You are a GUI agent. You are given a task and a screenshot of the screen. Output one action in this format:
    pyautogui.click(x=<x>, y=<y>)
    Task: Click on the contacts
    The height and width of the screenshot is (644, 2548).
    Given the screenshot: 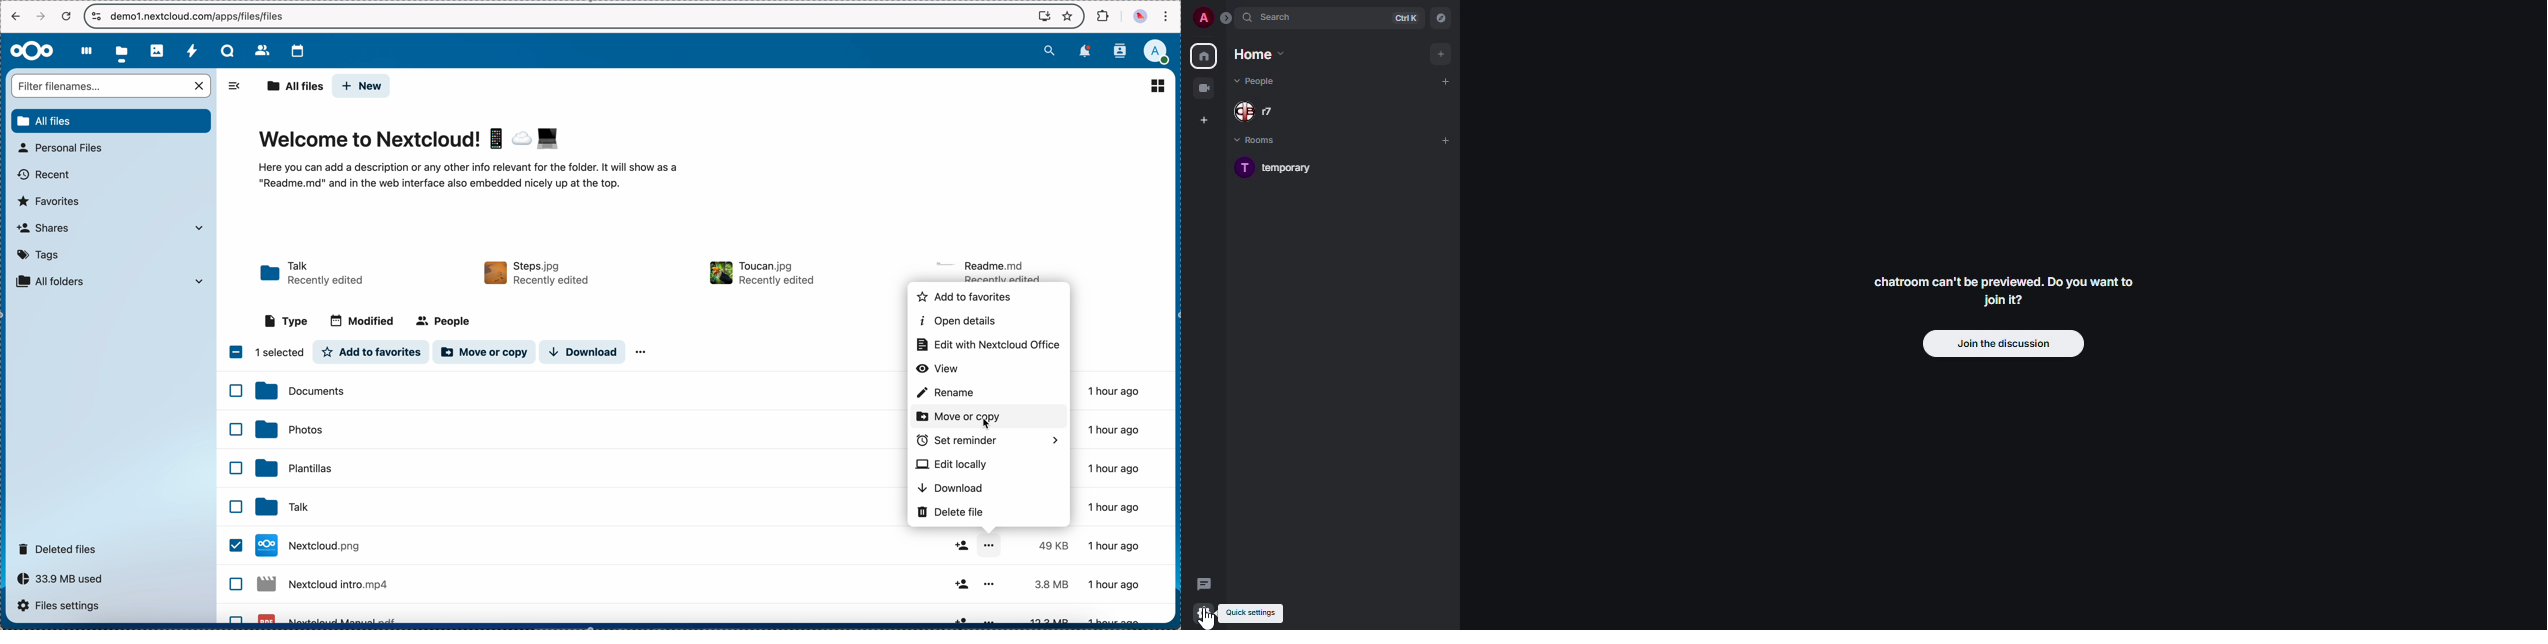 What is the action you would take?
    pyautogui.click(x=256, y=48)
    